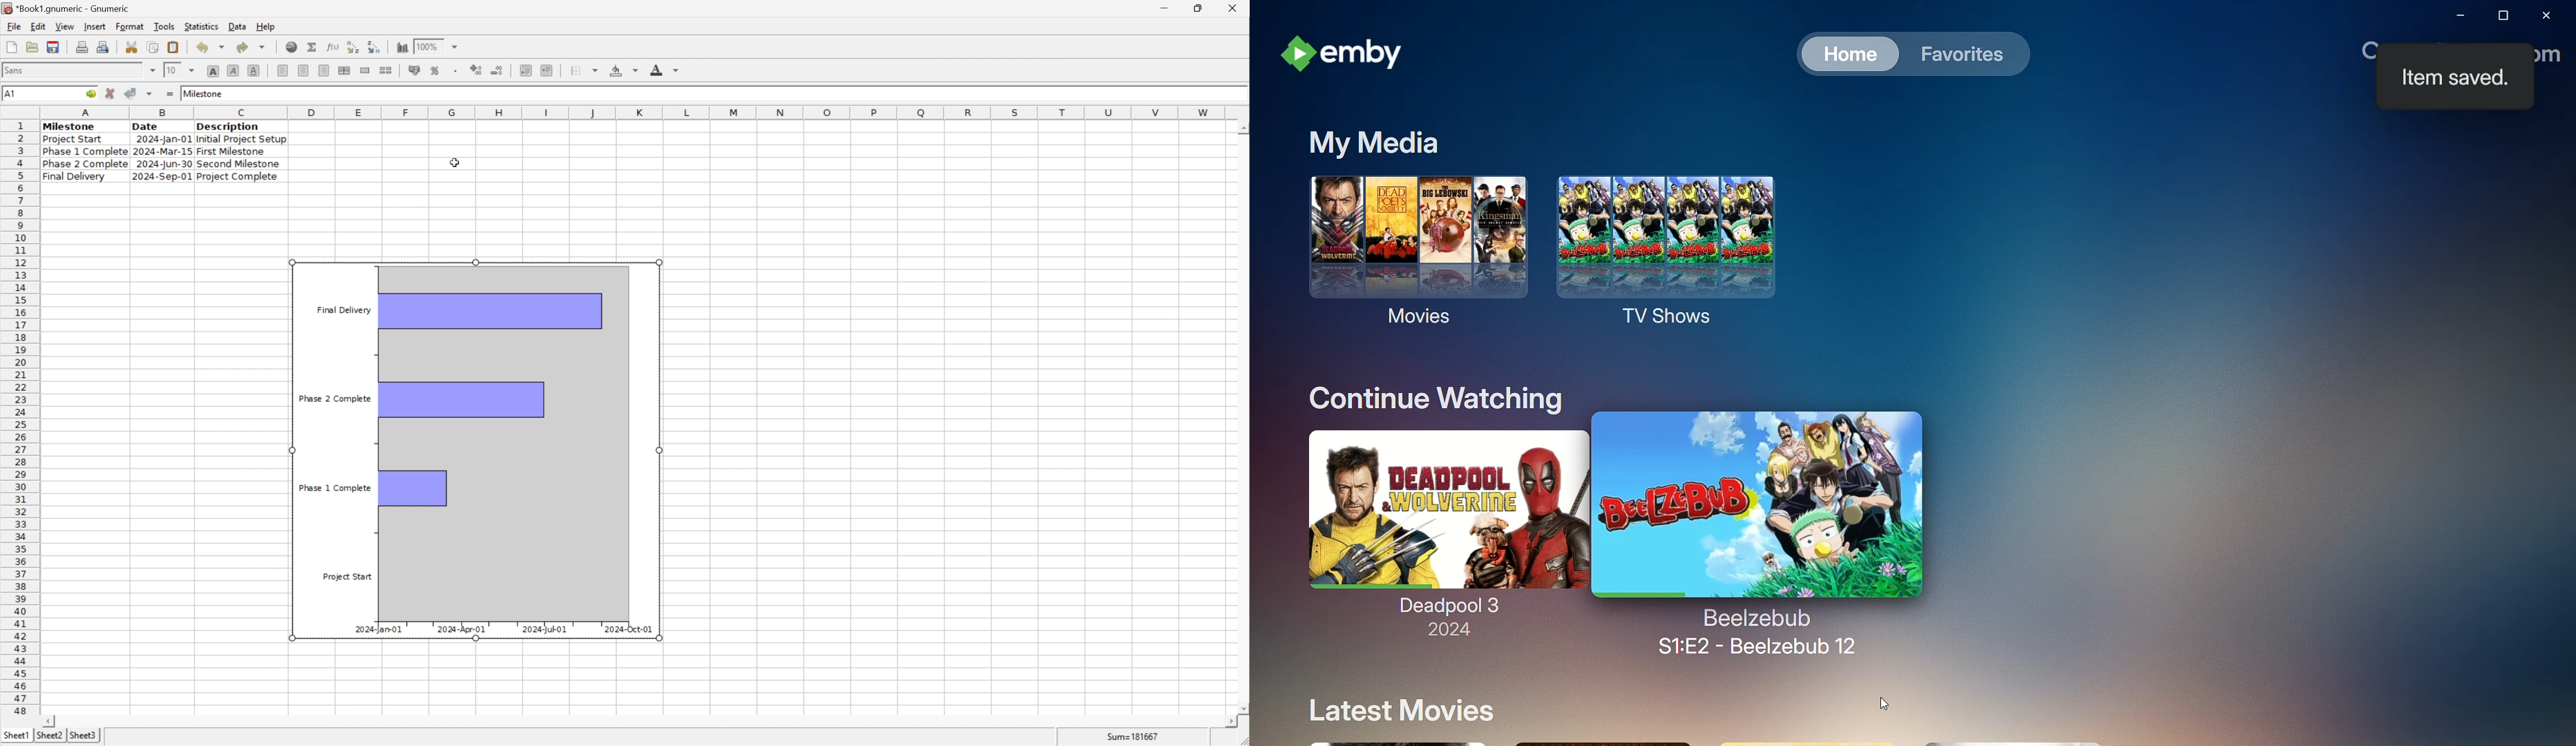  Describe the element at coordinates (193, 69) in the screenshot. I see `drop down` at that location.